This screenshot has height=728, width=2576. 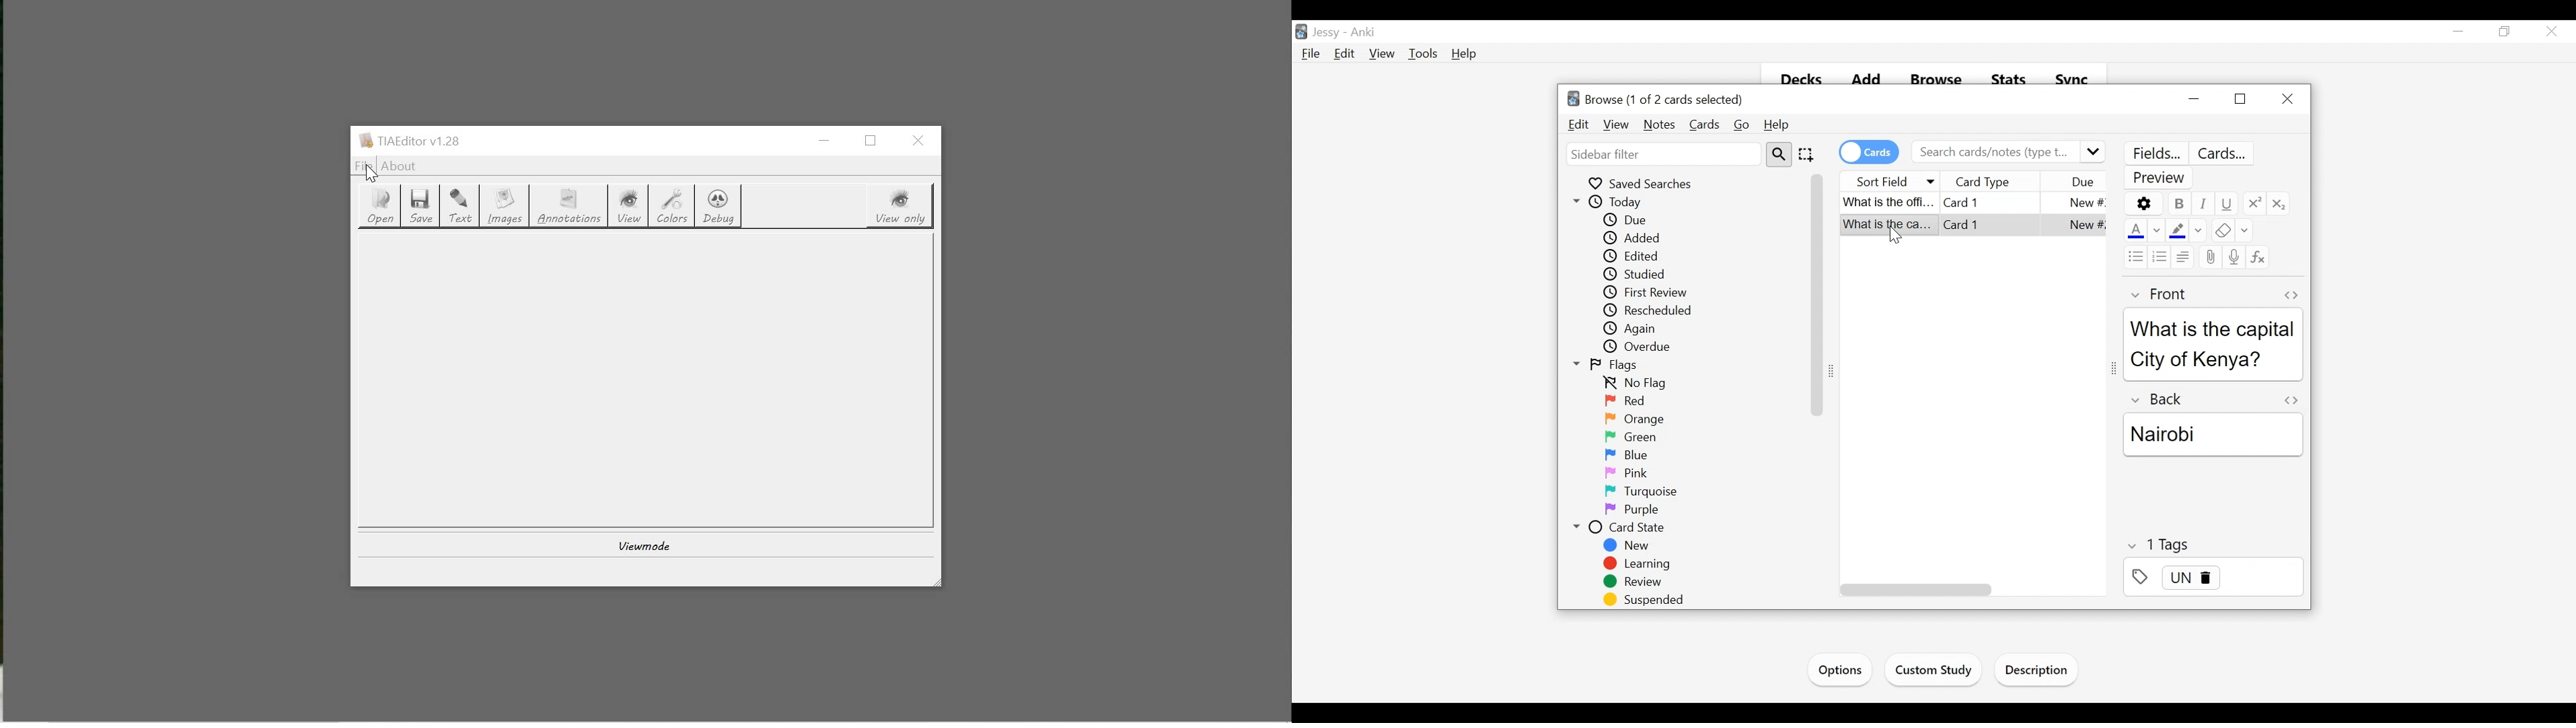 What do you see at coordinates (1630, 436) in the screenshot?
I see `Green` at bounding box center [1630, 436].